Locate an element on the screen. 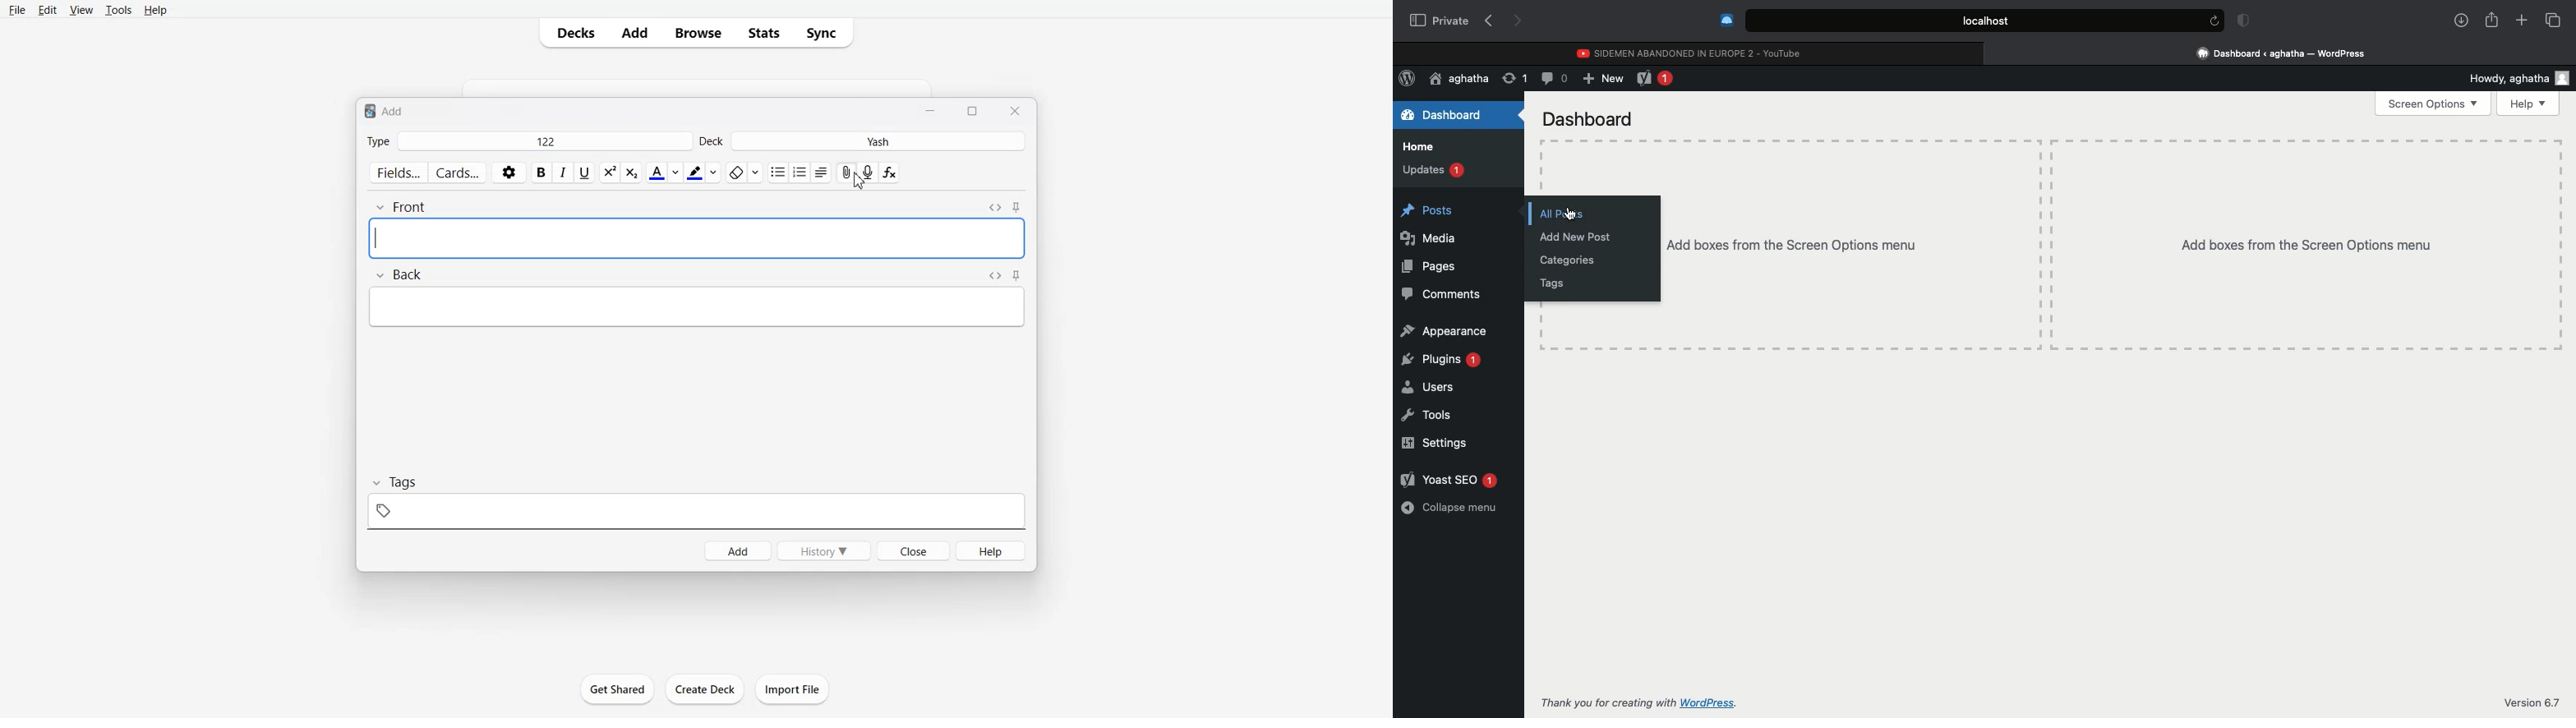 This screenshot has width=2576, height=728. close is located at coordinates (1992, 53).